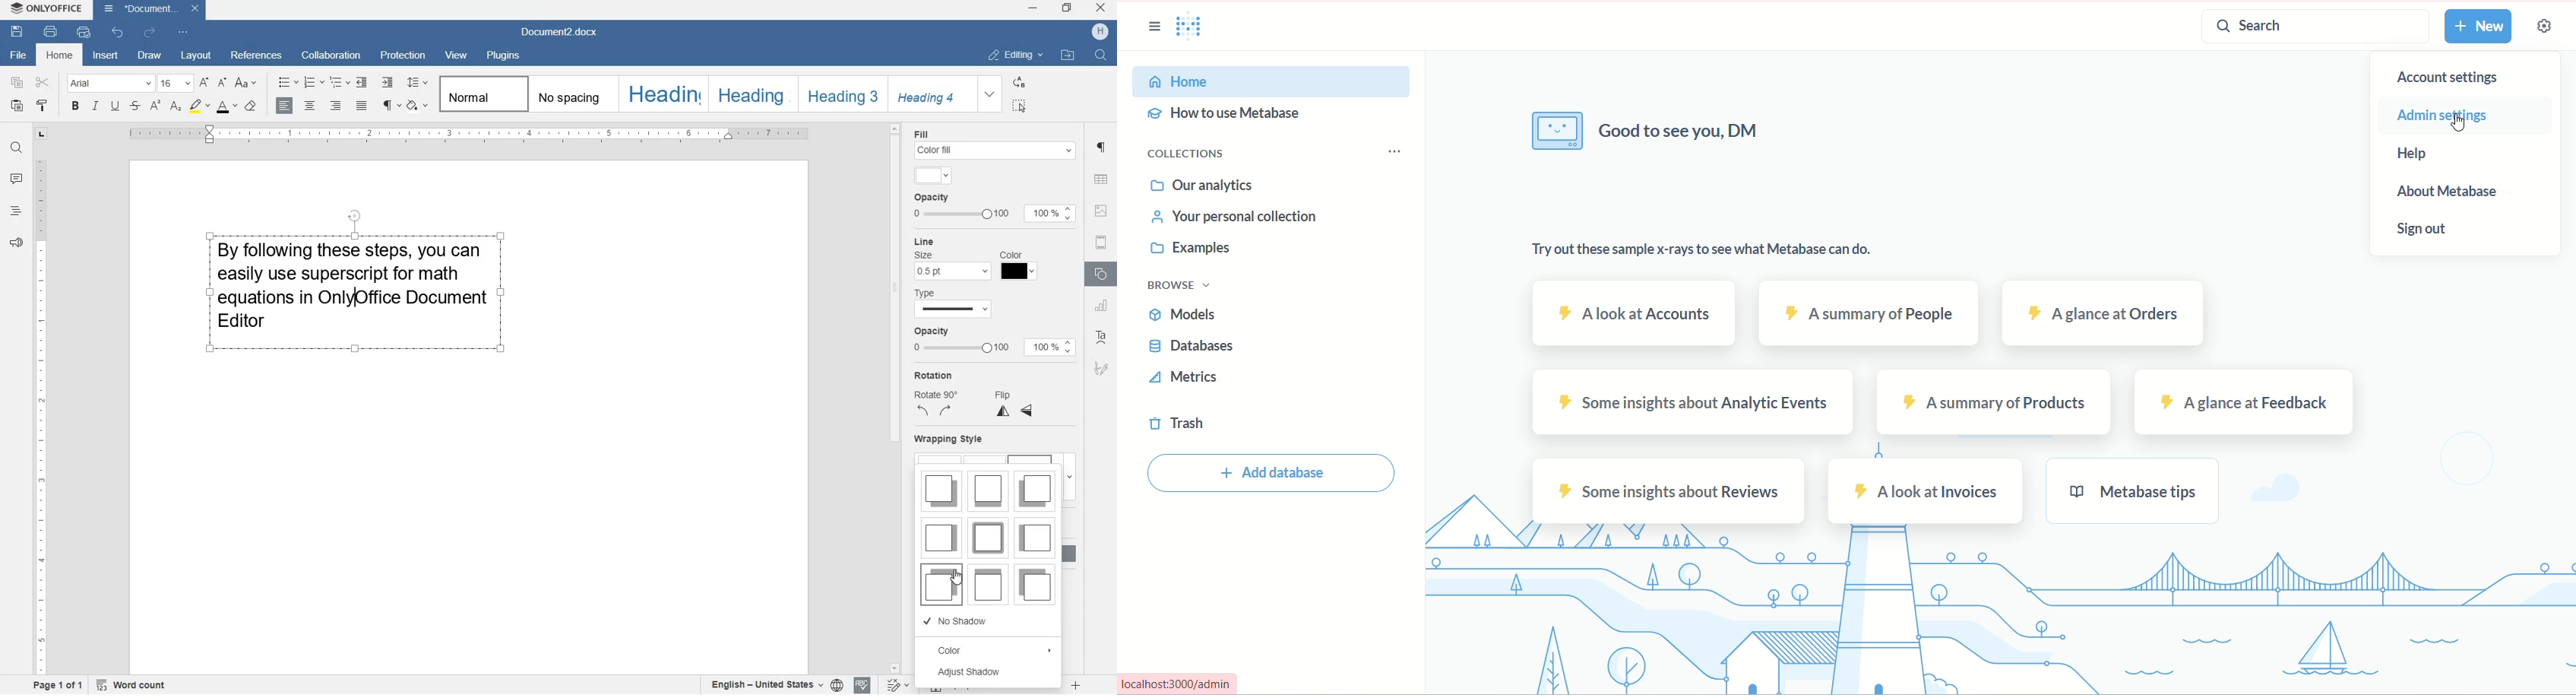 The height and width of the screenshot is (700, 2576). What do you see at coordinates (359, 282) in the screenshot?
I see `block of text written by user highlighted` at bounding box center [359, 282].